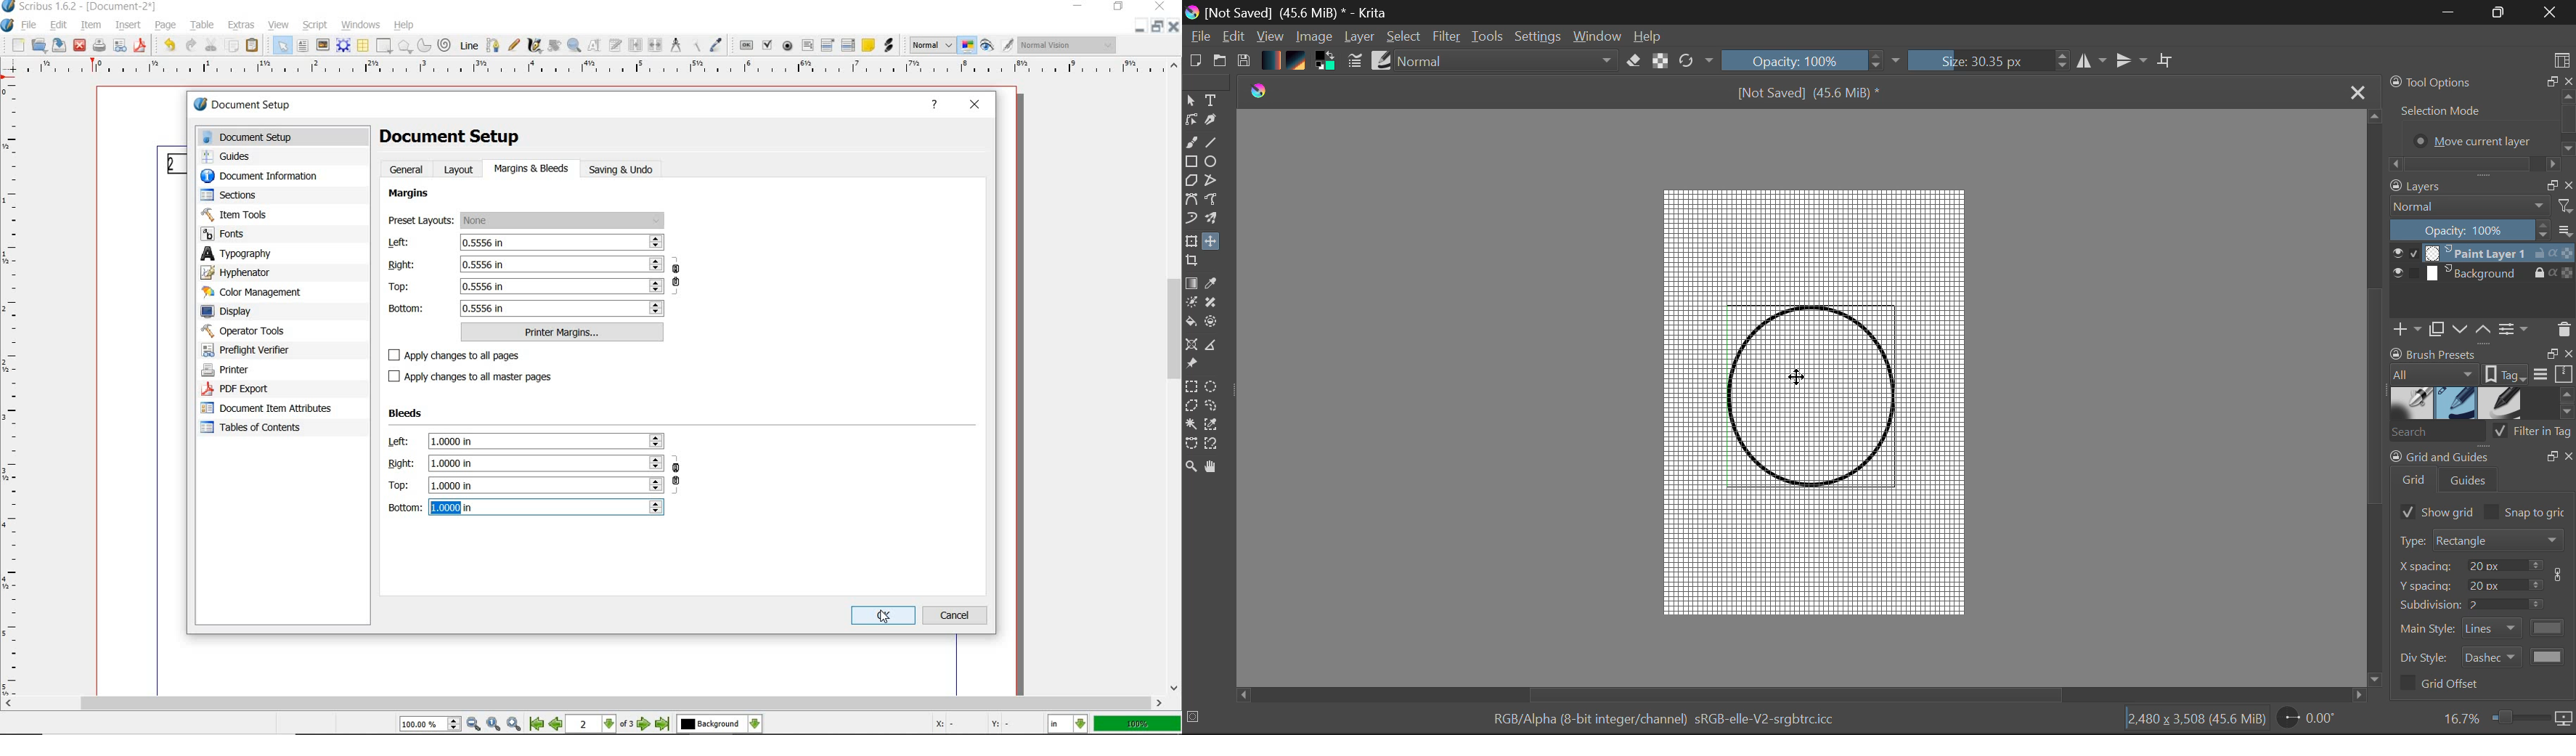 This screenshot has width=2576, height=756. I want to click on scroll bar, so click(583, 705).